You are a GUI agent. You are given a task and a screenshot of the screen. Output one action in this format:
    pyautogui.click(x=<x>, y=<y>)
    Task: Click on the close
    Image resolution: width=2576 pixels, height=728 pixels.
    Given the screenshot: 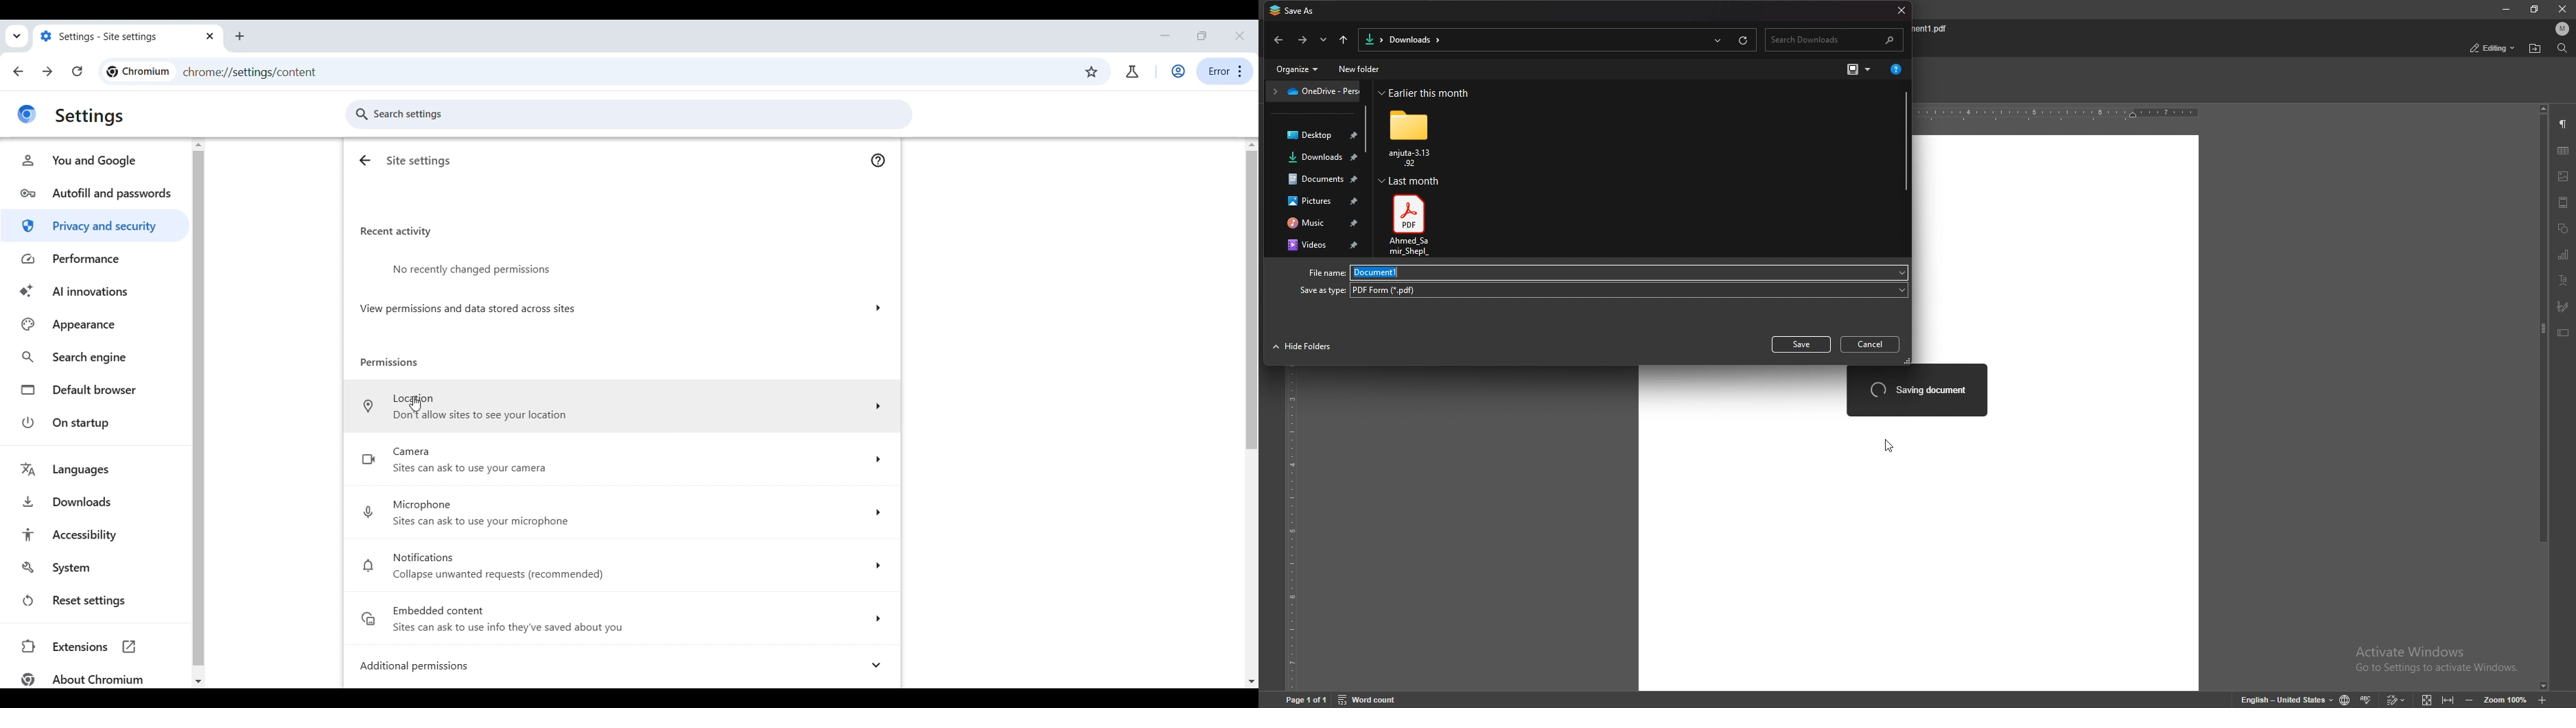 What is the action you would take?
    pyautogui.click(x=2562, y=10)
    